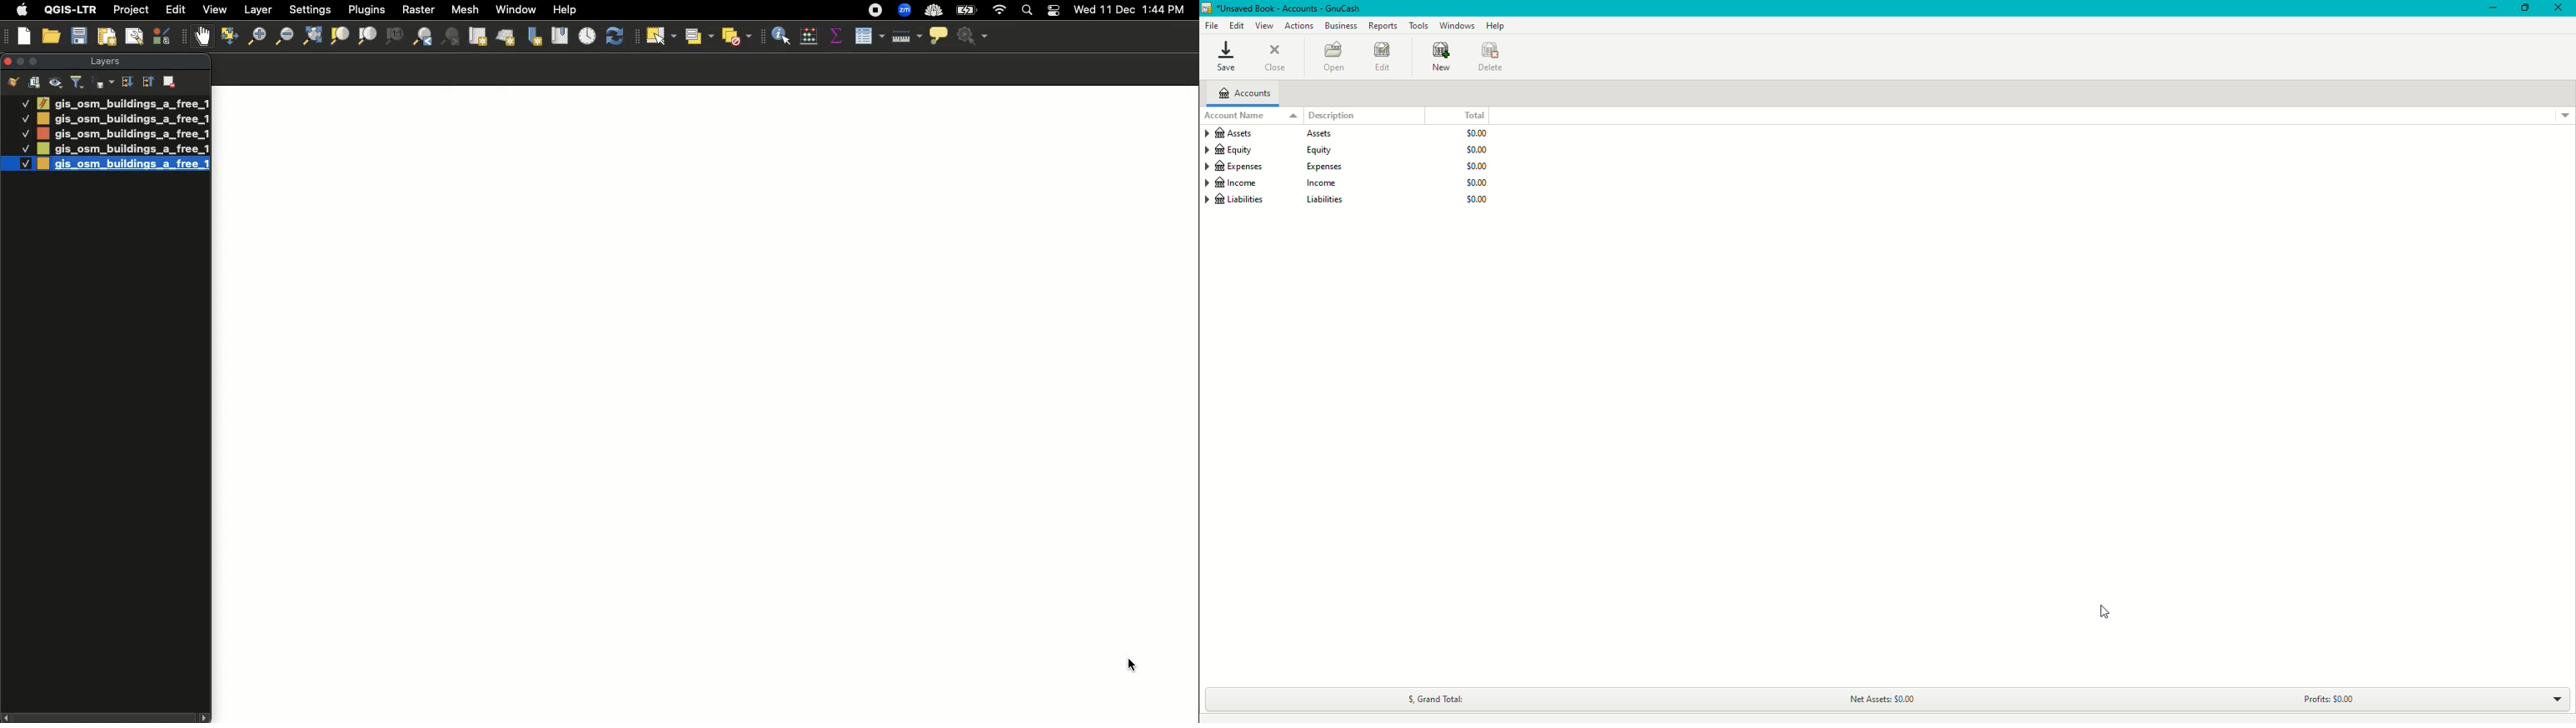 The height and width of the screenshot is (728, 2576). What do you see at coordinates (697, 36) in the screenshot?
I see `Select features by value ` at bounding box center [697, 36].